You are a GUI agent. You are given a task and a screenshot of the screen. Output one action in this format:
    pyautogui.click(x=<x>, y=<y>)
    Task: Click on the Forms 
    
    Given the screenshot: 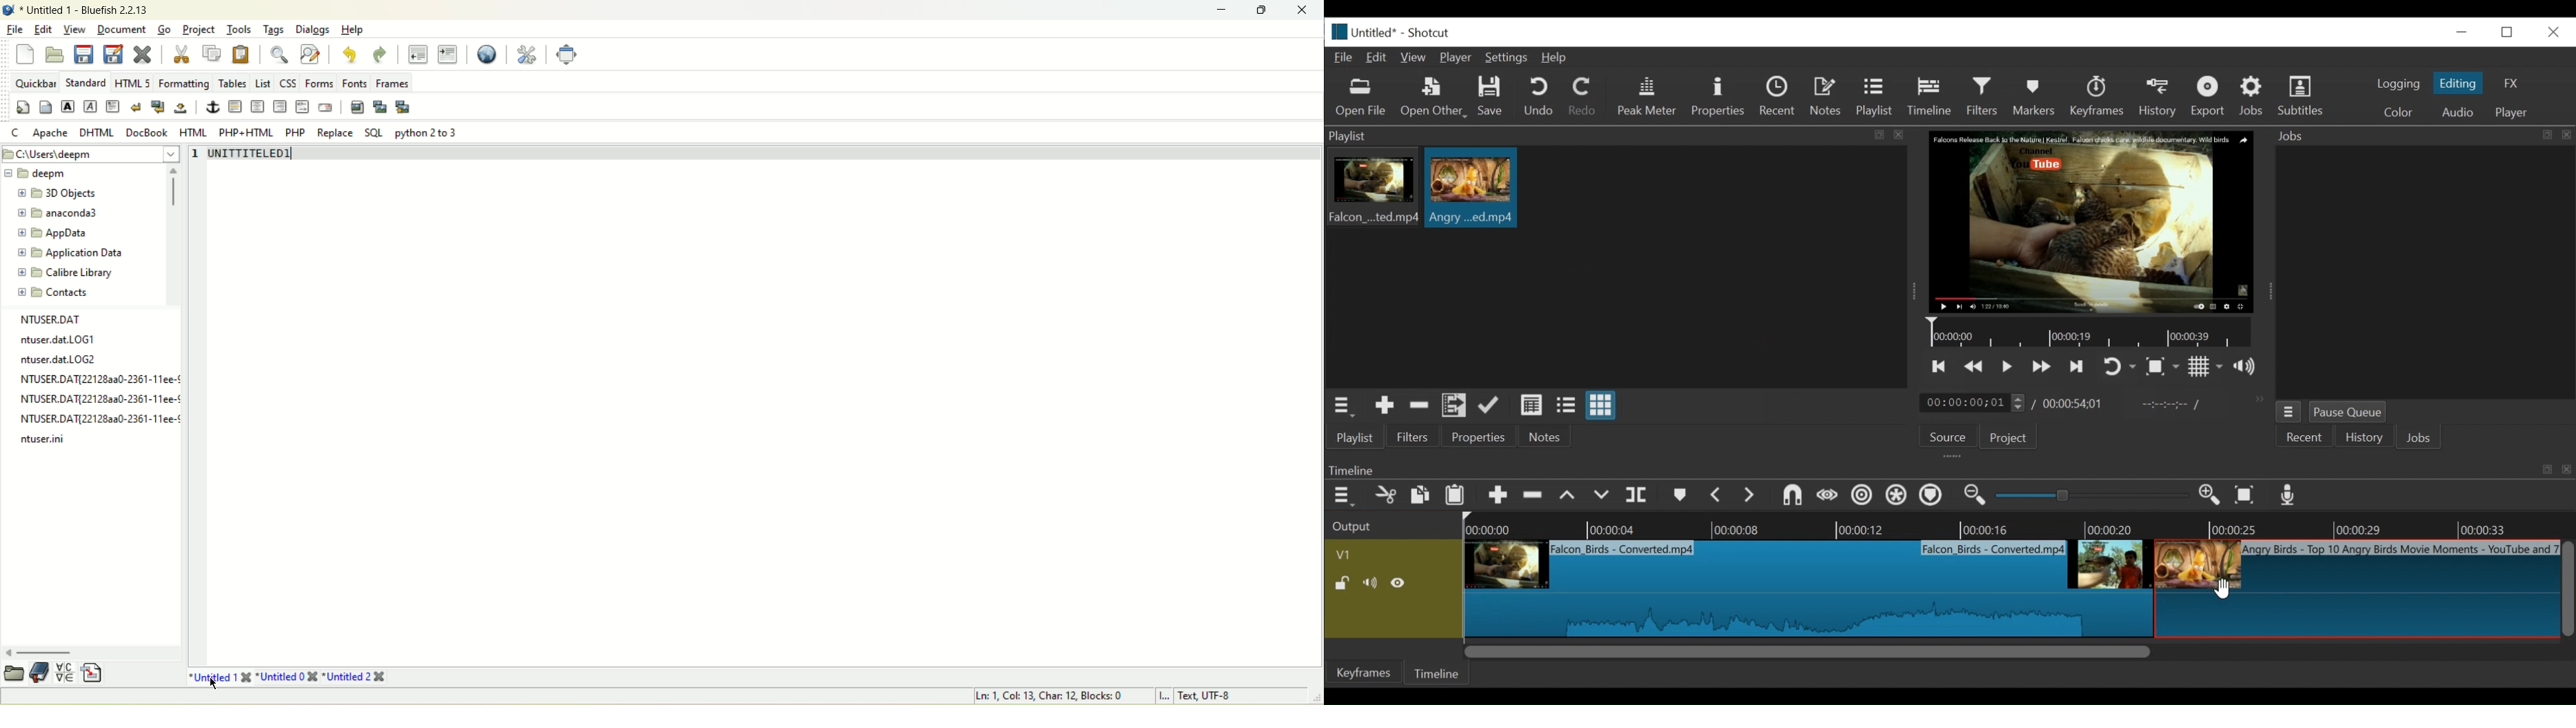 What is the action you would take?
    pyautogui.click(x=321, y=81)
    